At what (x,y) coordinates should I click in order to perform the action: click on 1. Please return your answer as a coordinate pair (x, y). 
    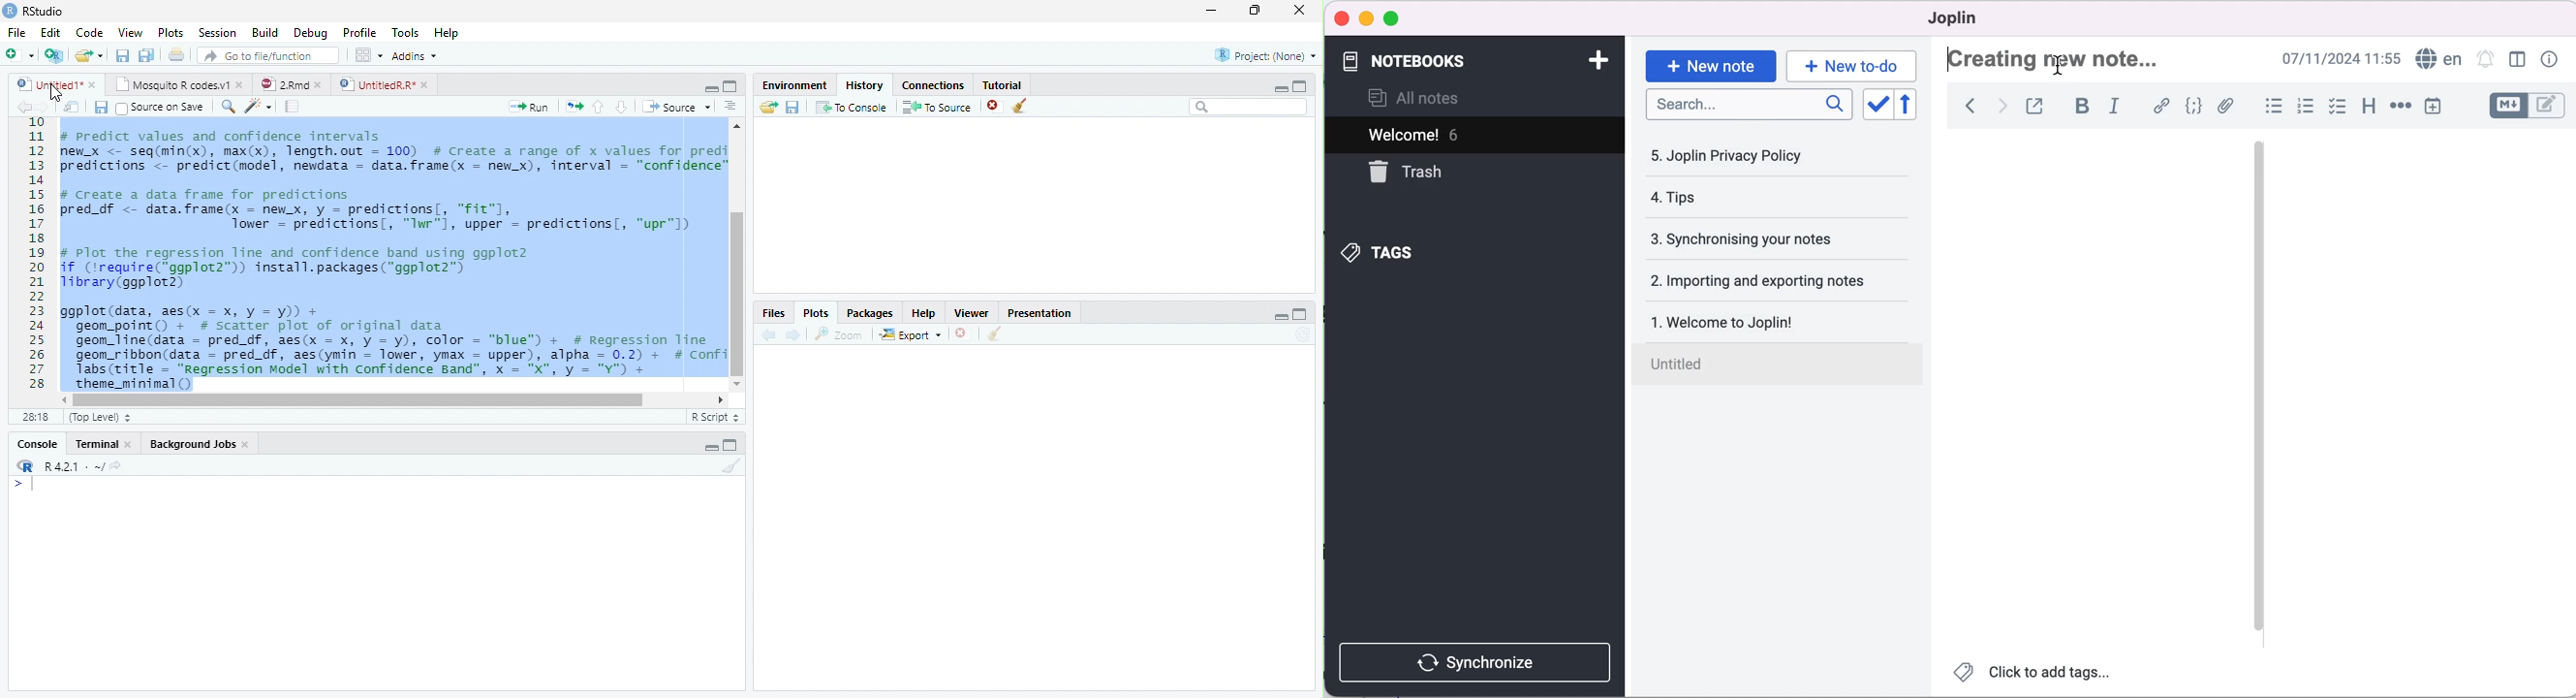
    Looking at the image, I should click on (34, 124).